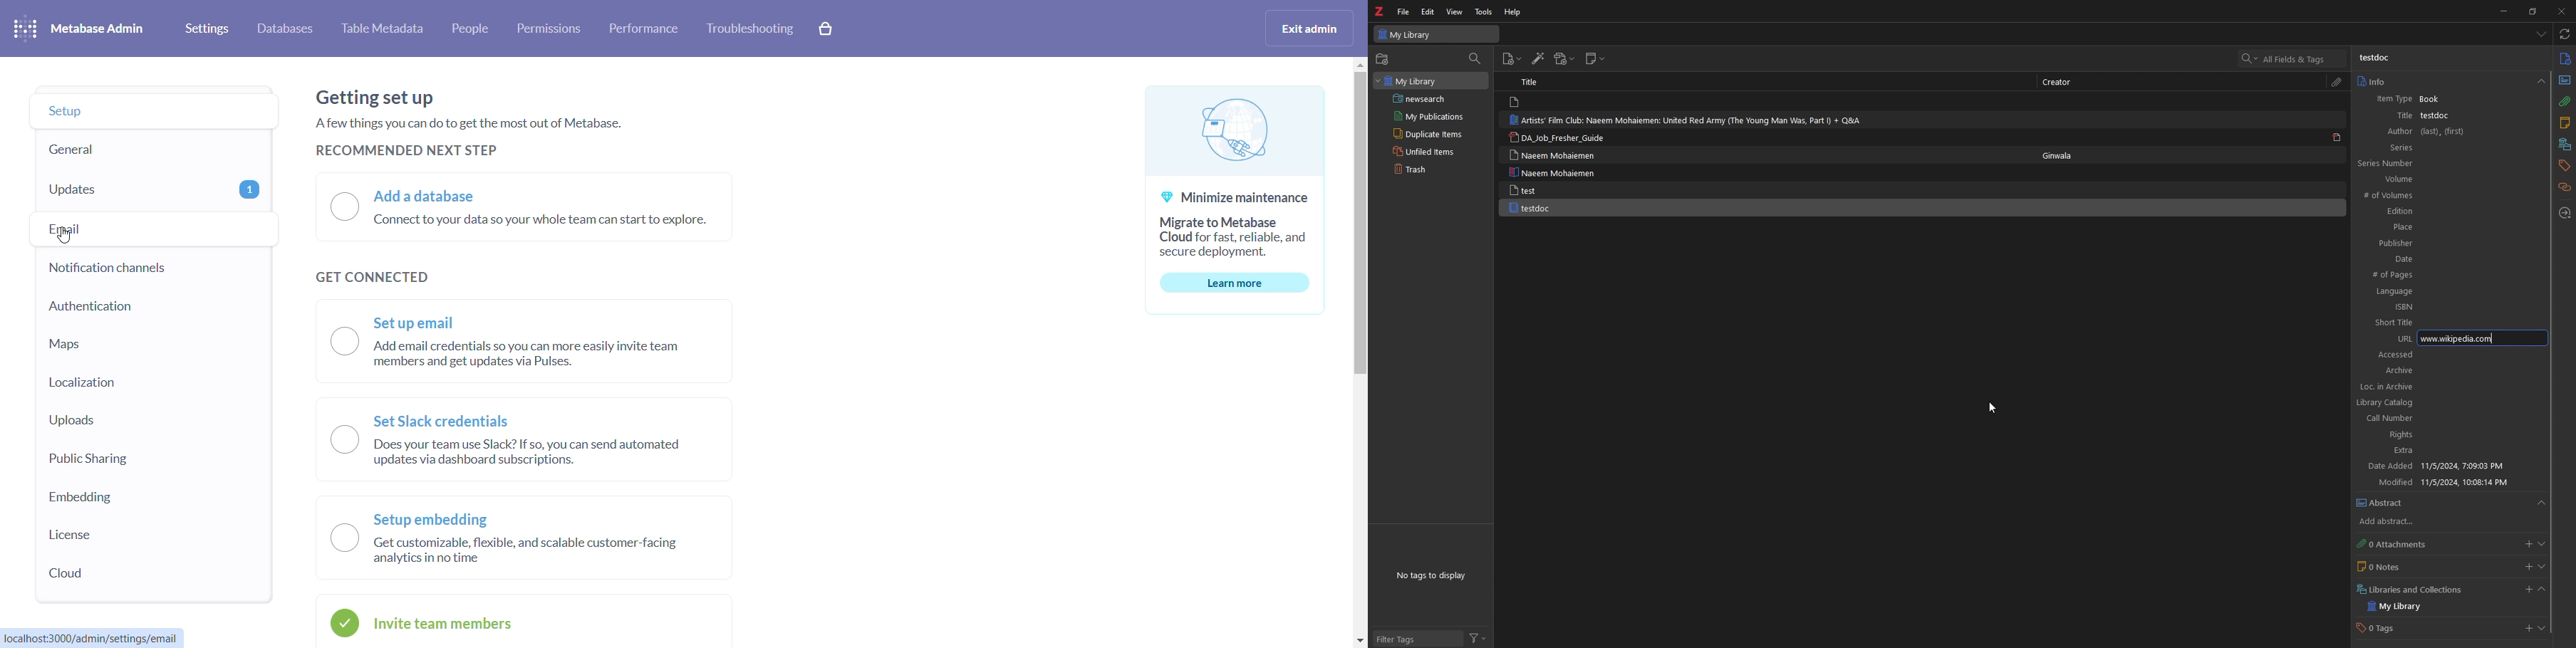 Image resolution: width=2576 pixels, height=672 pixels. I want to click on close, so click(2561, 11).